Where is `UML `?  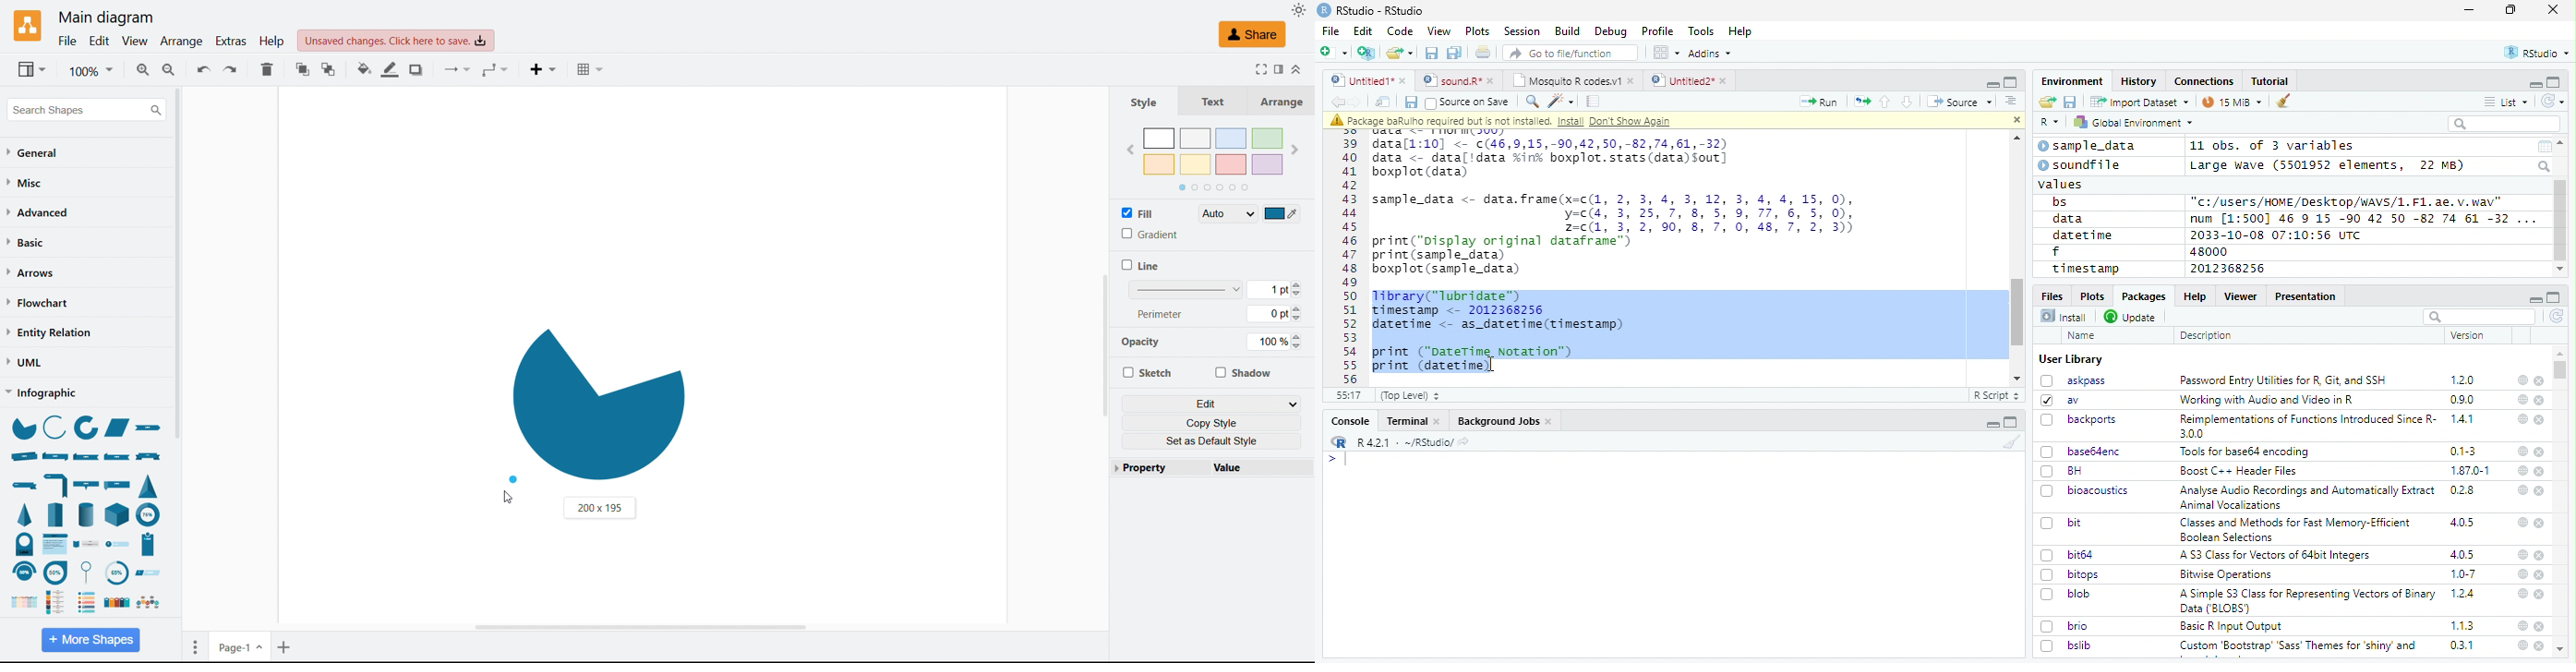
UML  is located at coordinates (24, 362).